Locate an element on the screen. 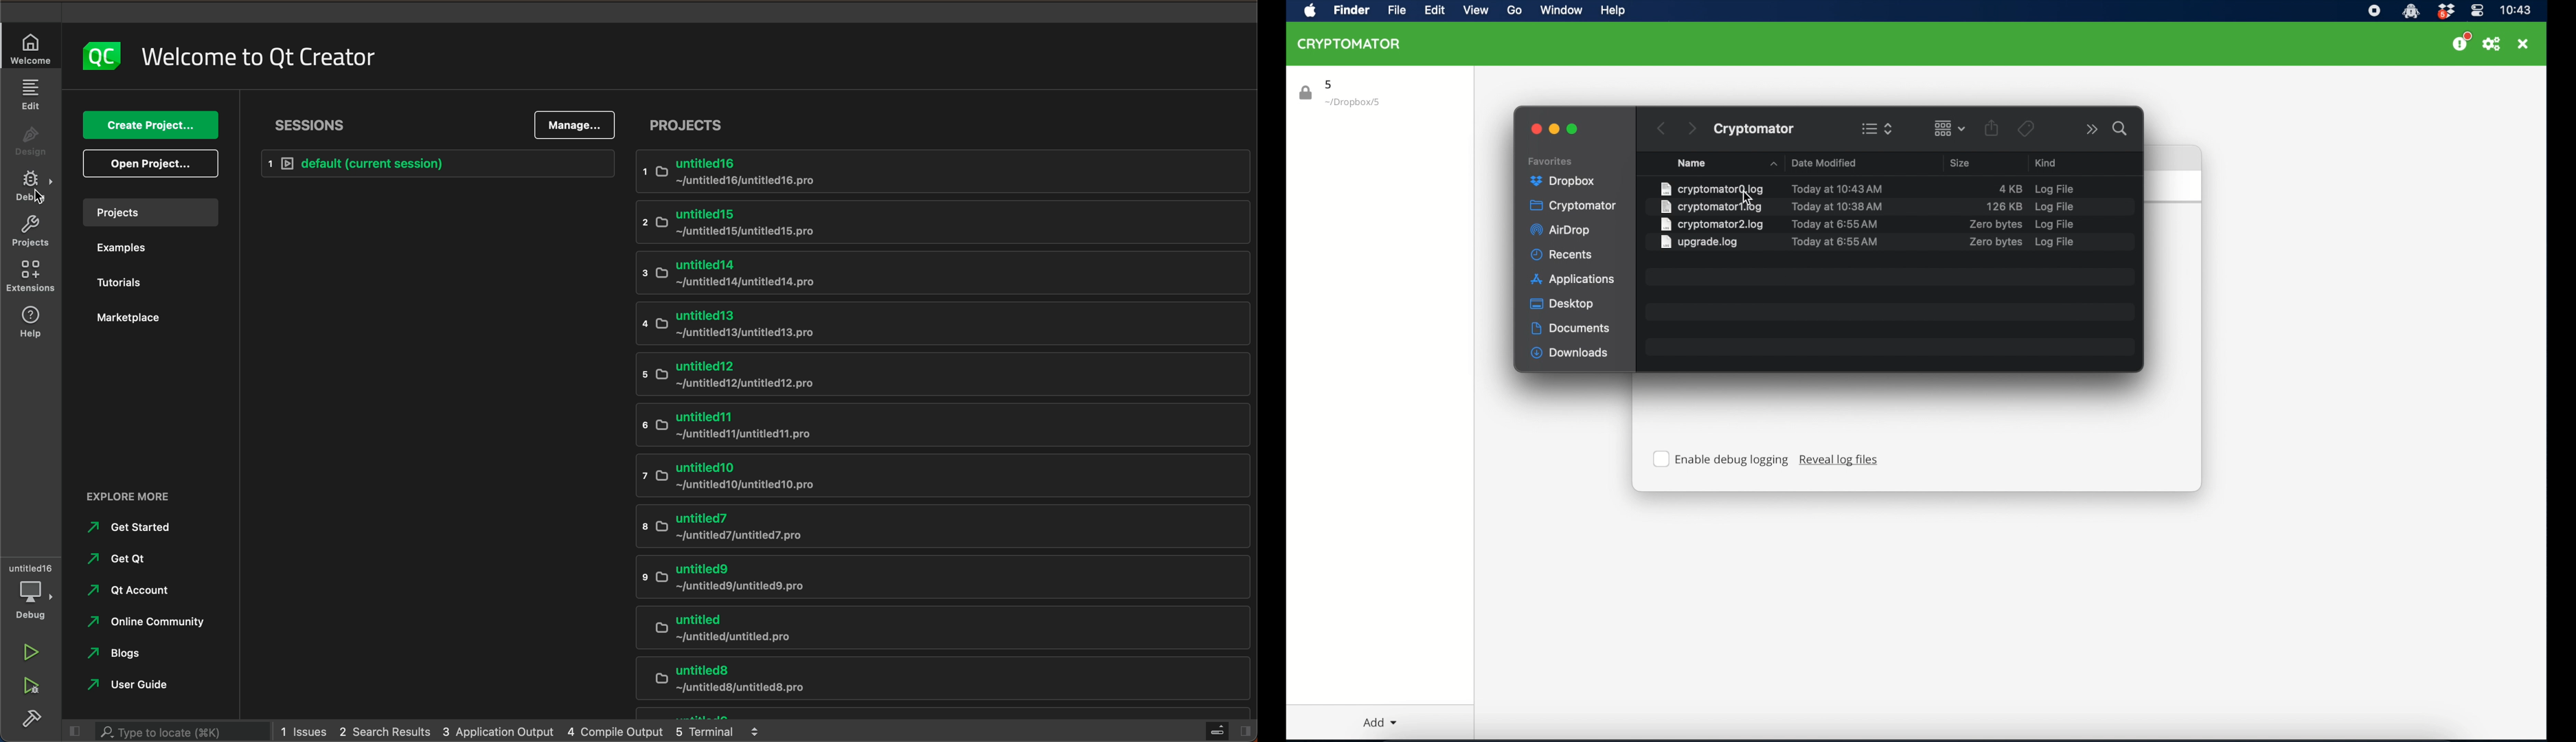  help is located at coordinates (28, 323).